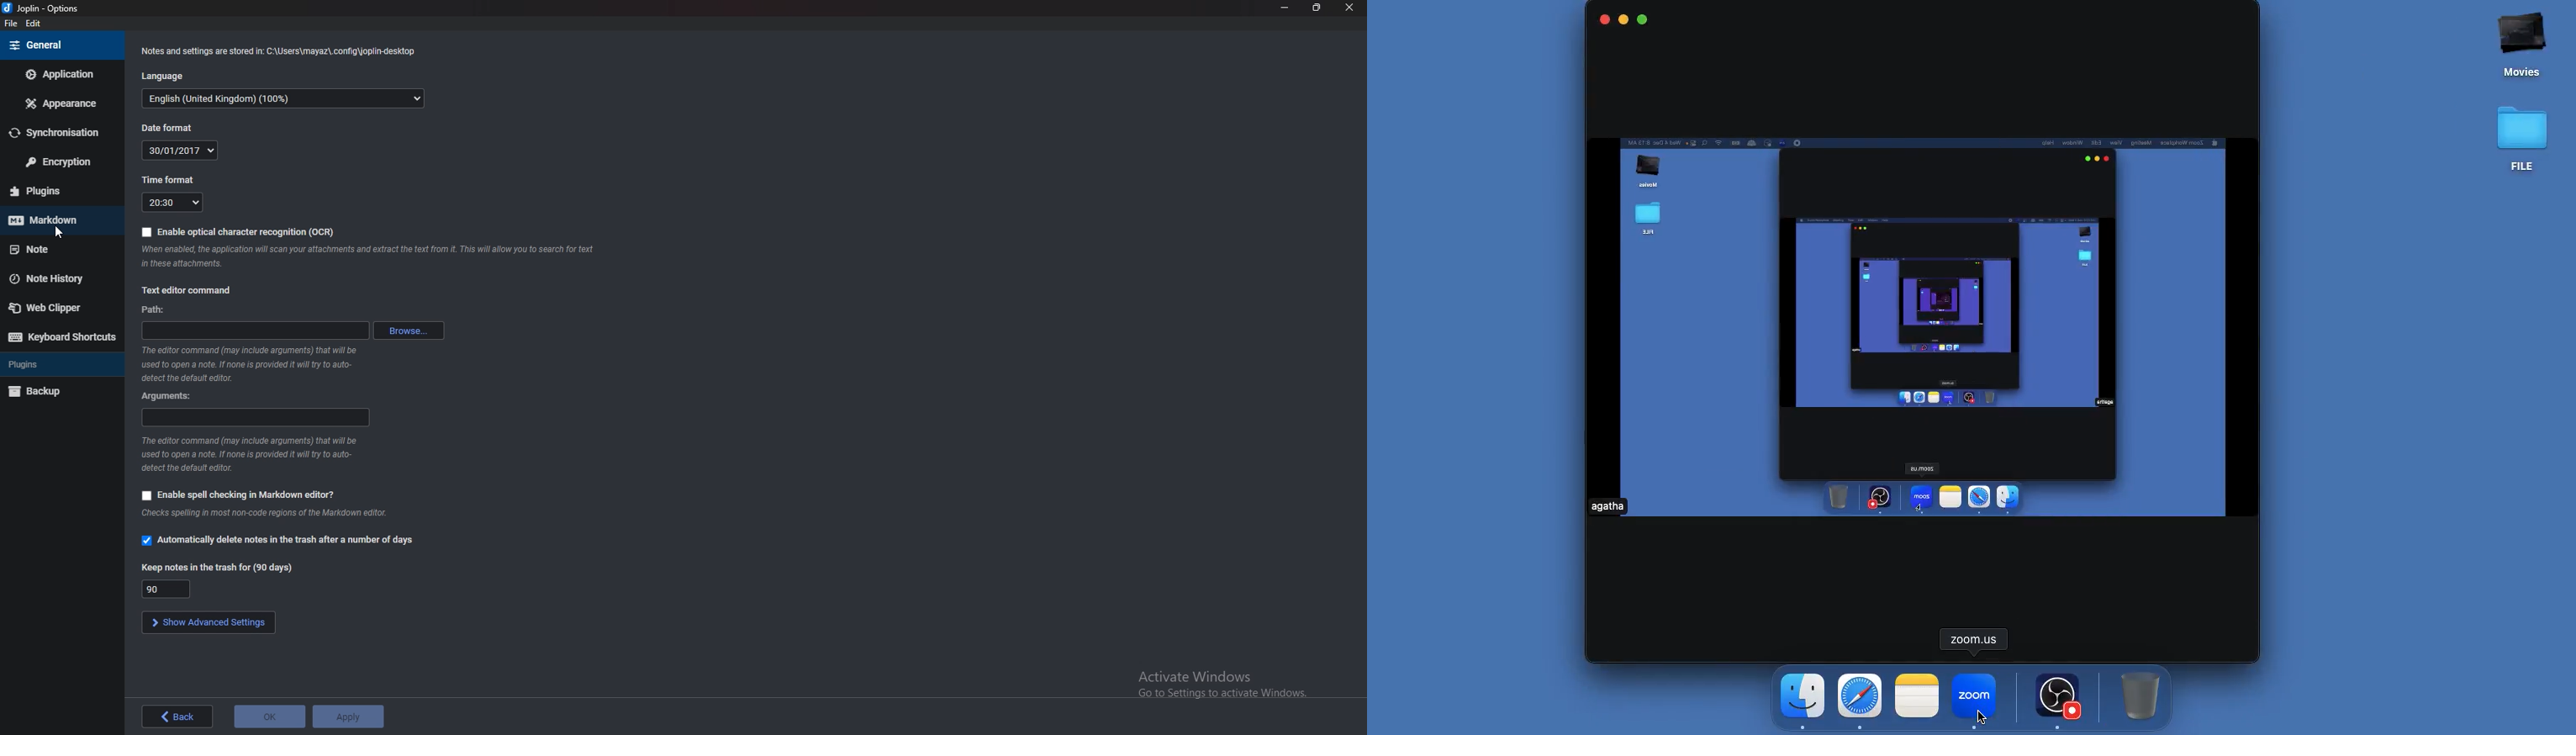 The image size is (2576, 756). I want to click on info, so click(253, 364).